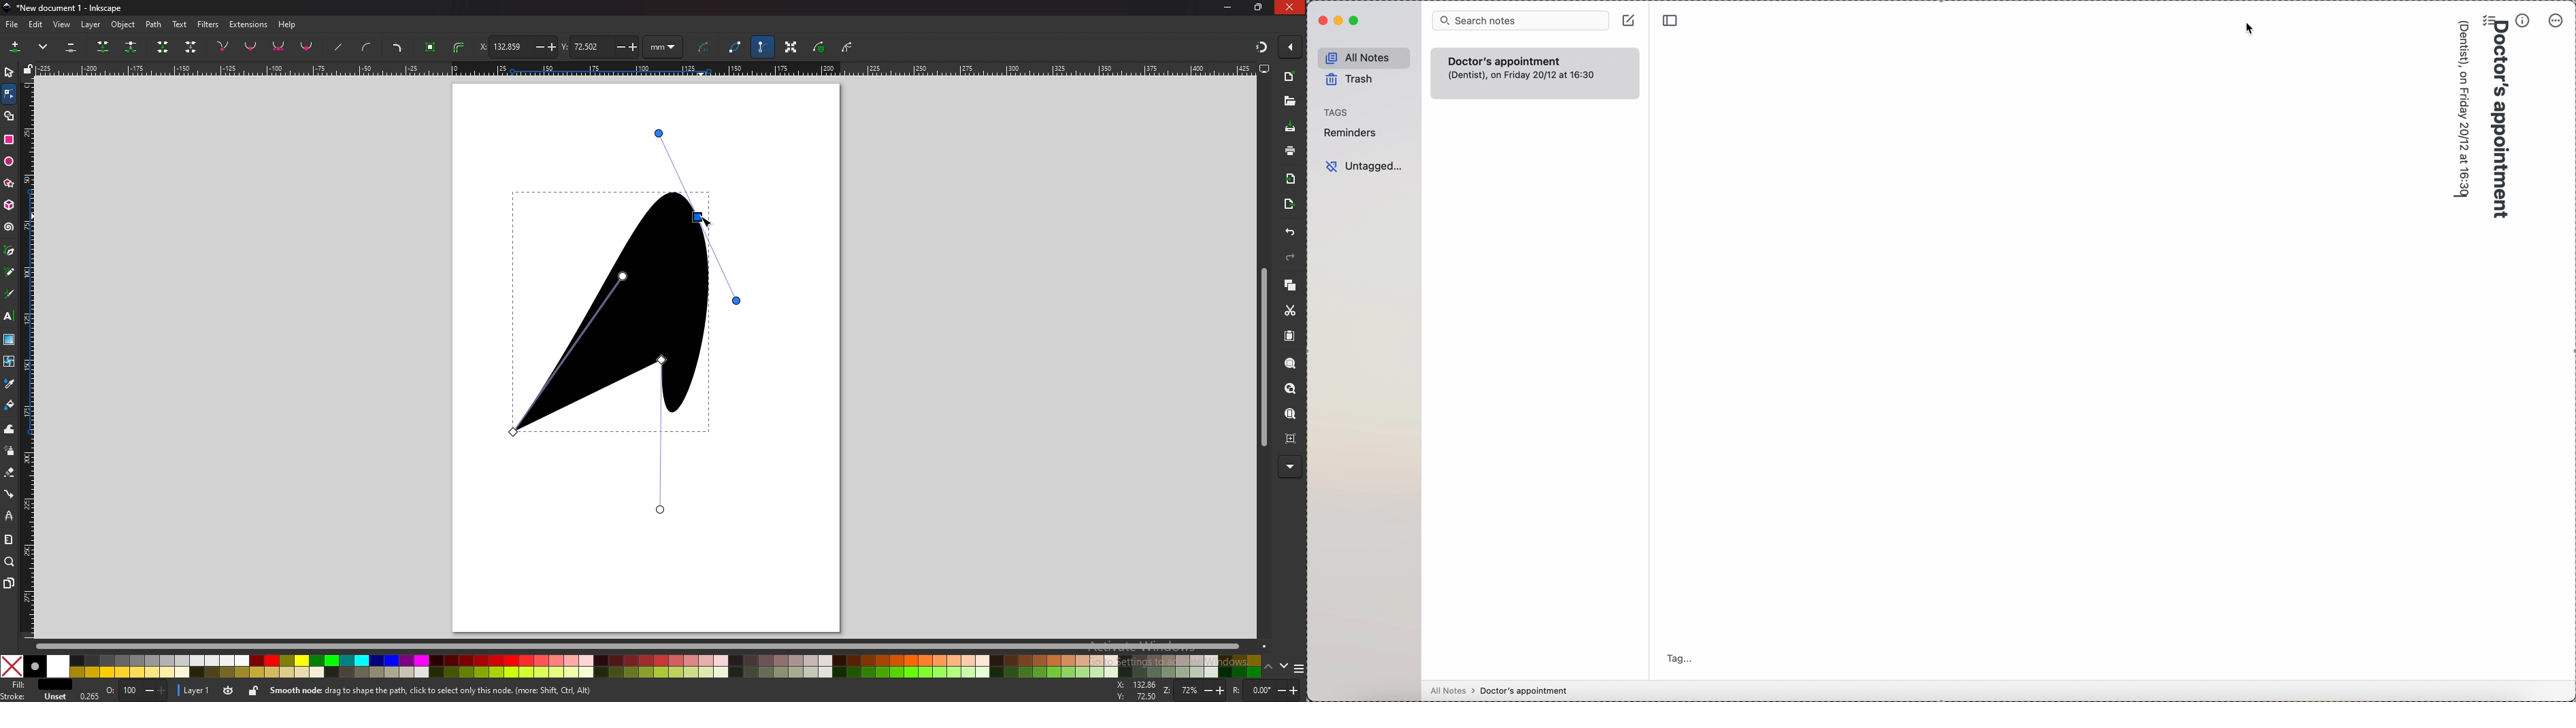 This screenshot has height=728, width=2576. What do you see at coordinates (2250, 29) in the screenshot?
I see `cursor` at bounding box center [2250, 29].